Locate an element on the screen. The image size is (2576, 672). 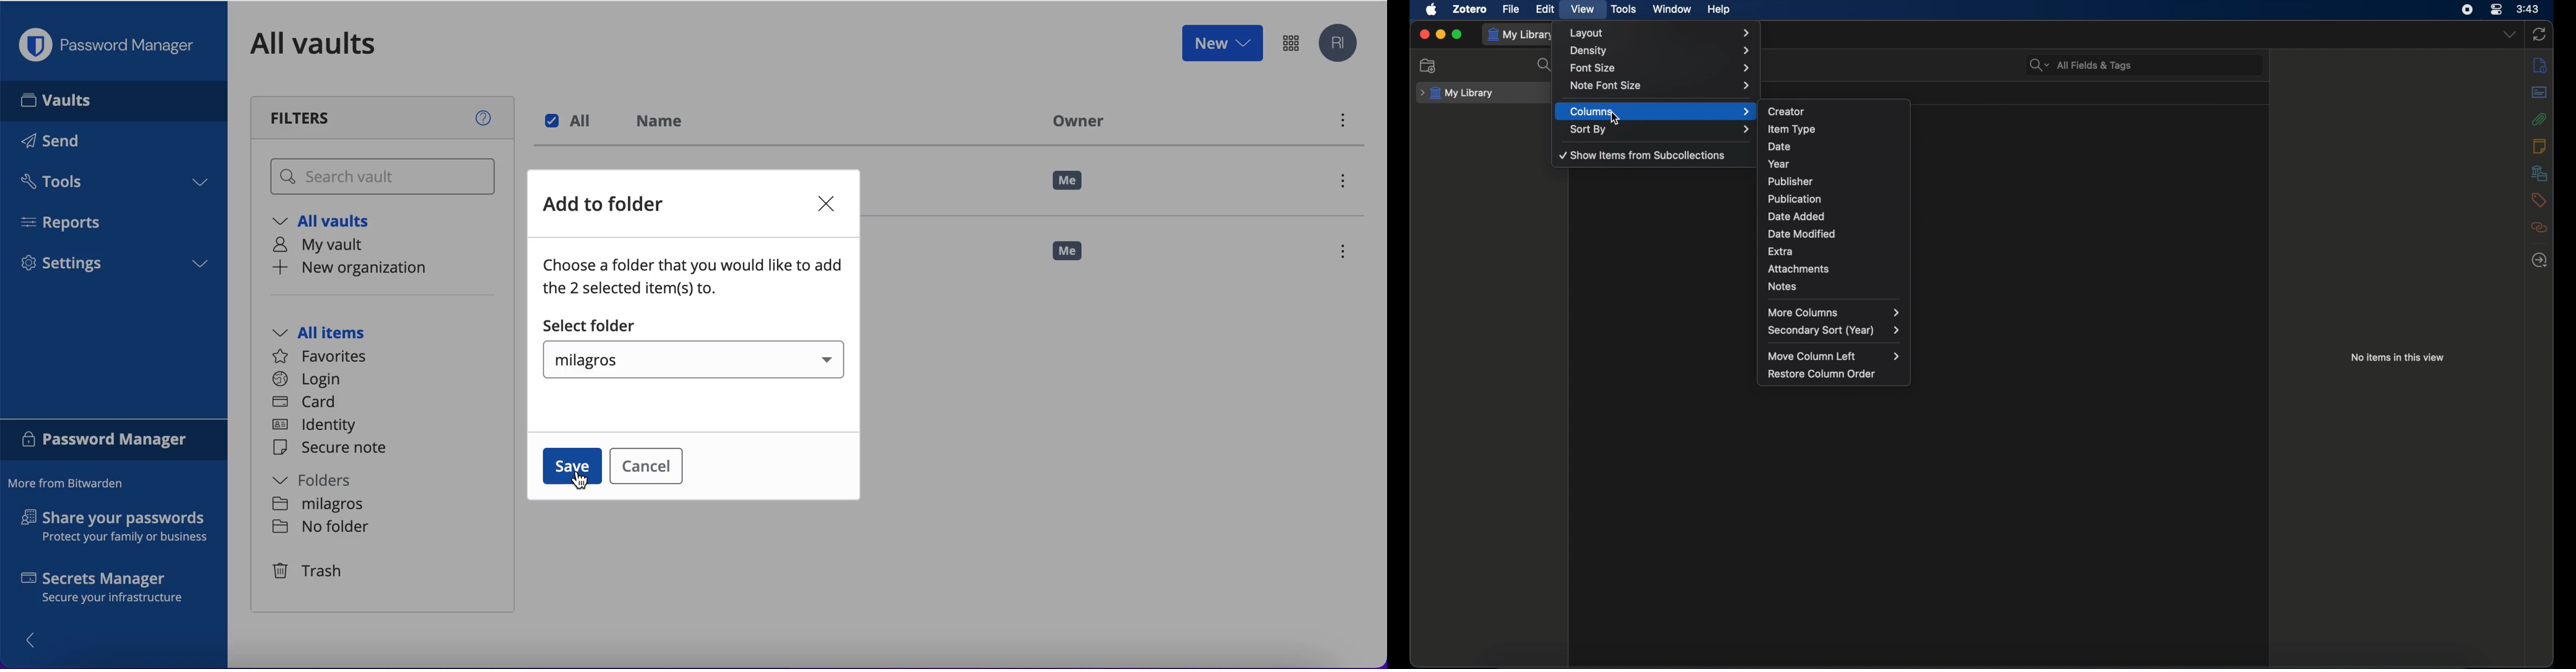
edit is located at coordinates (1544, 9).